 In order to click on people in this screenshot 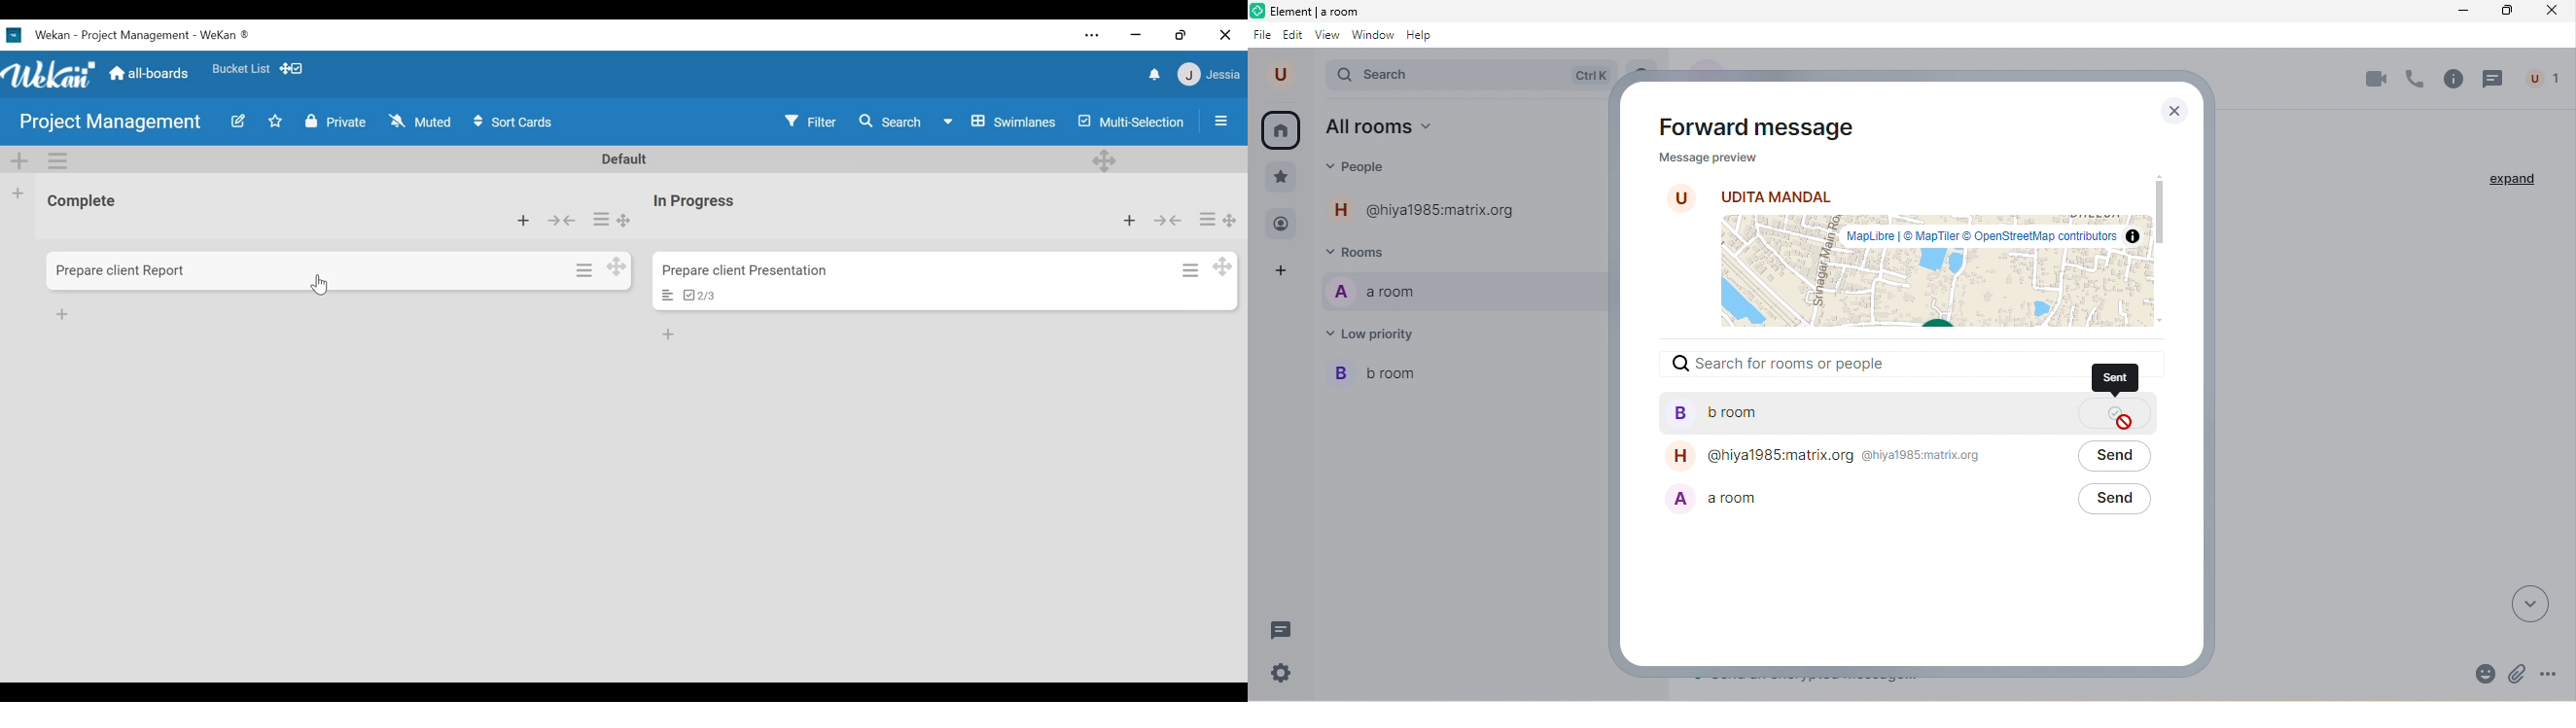, I will do `click(2547, 79)`.